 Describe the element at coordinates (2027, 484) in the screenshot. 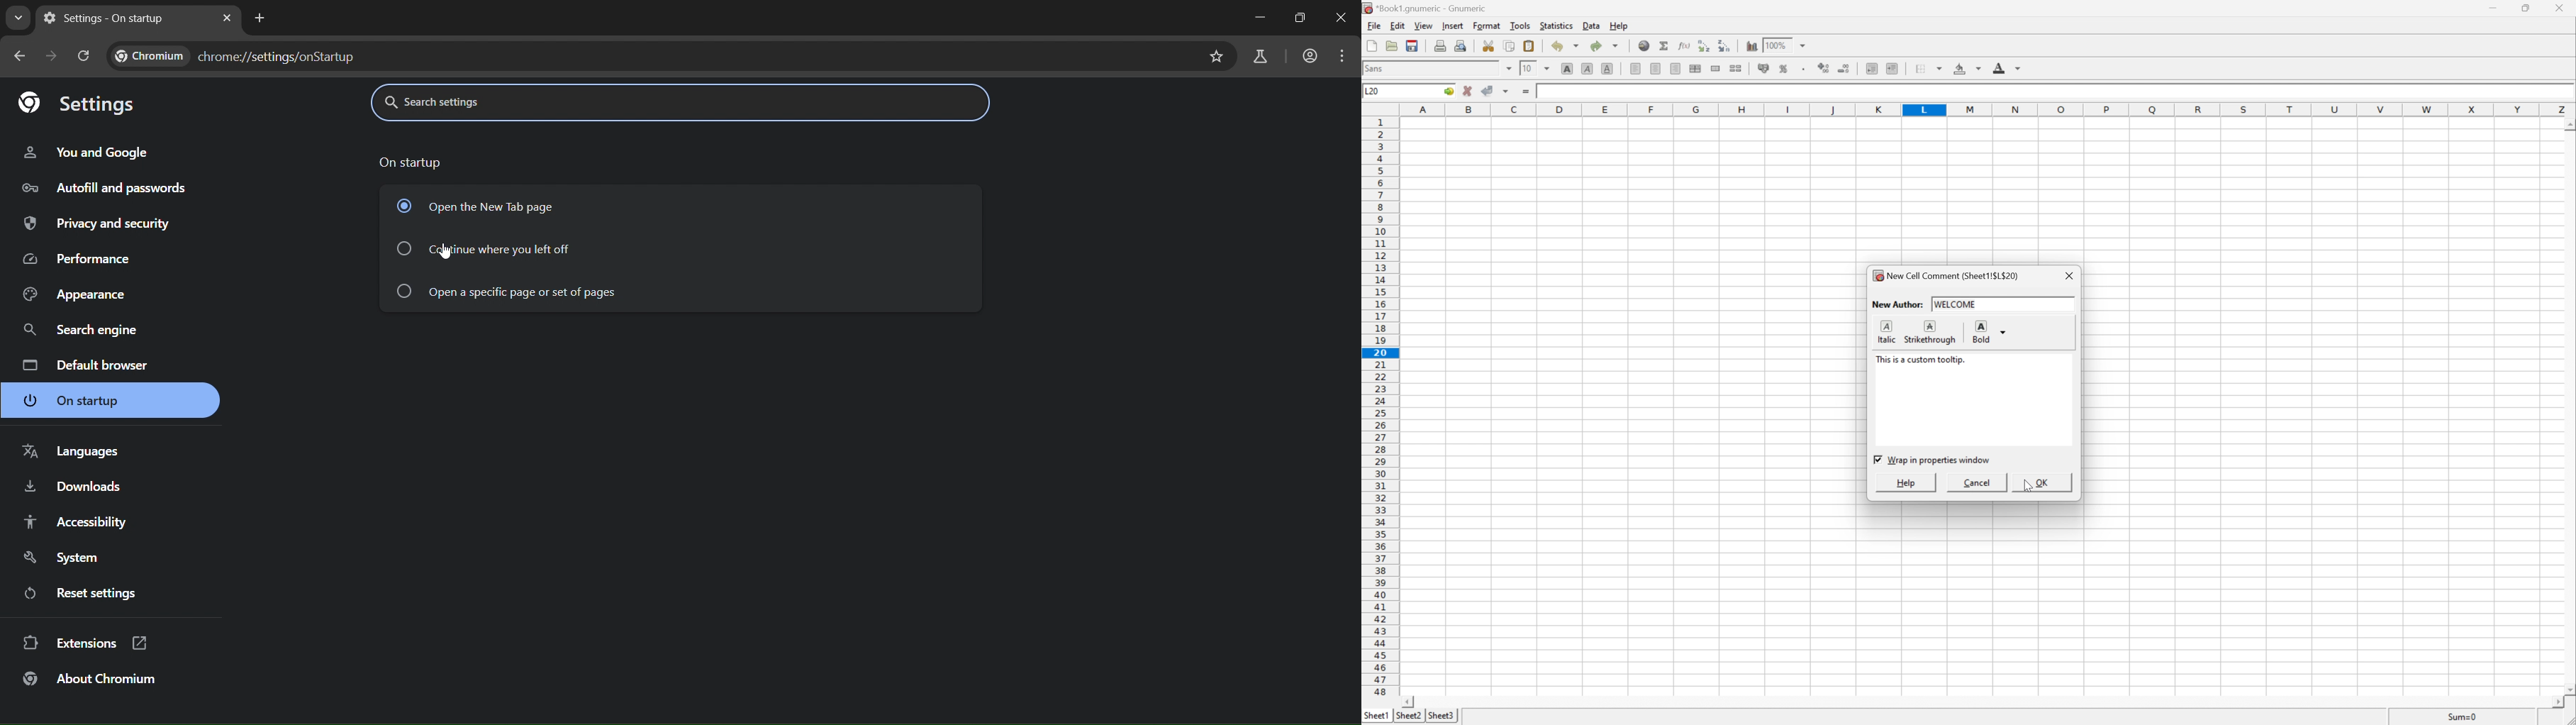

I see `Cursor` at that location.